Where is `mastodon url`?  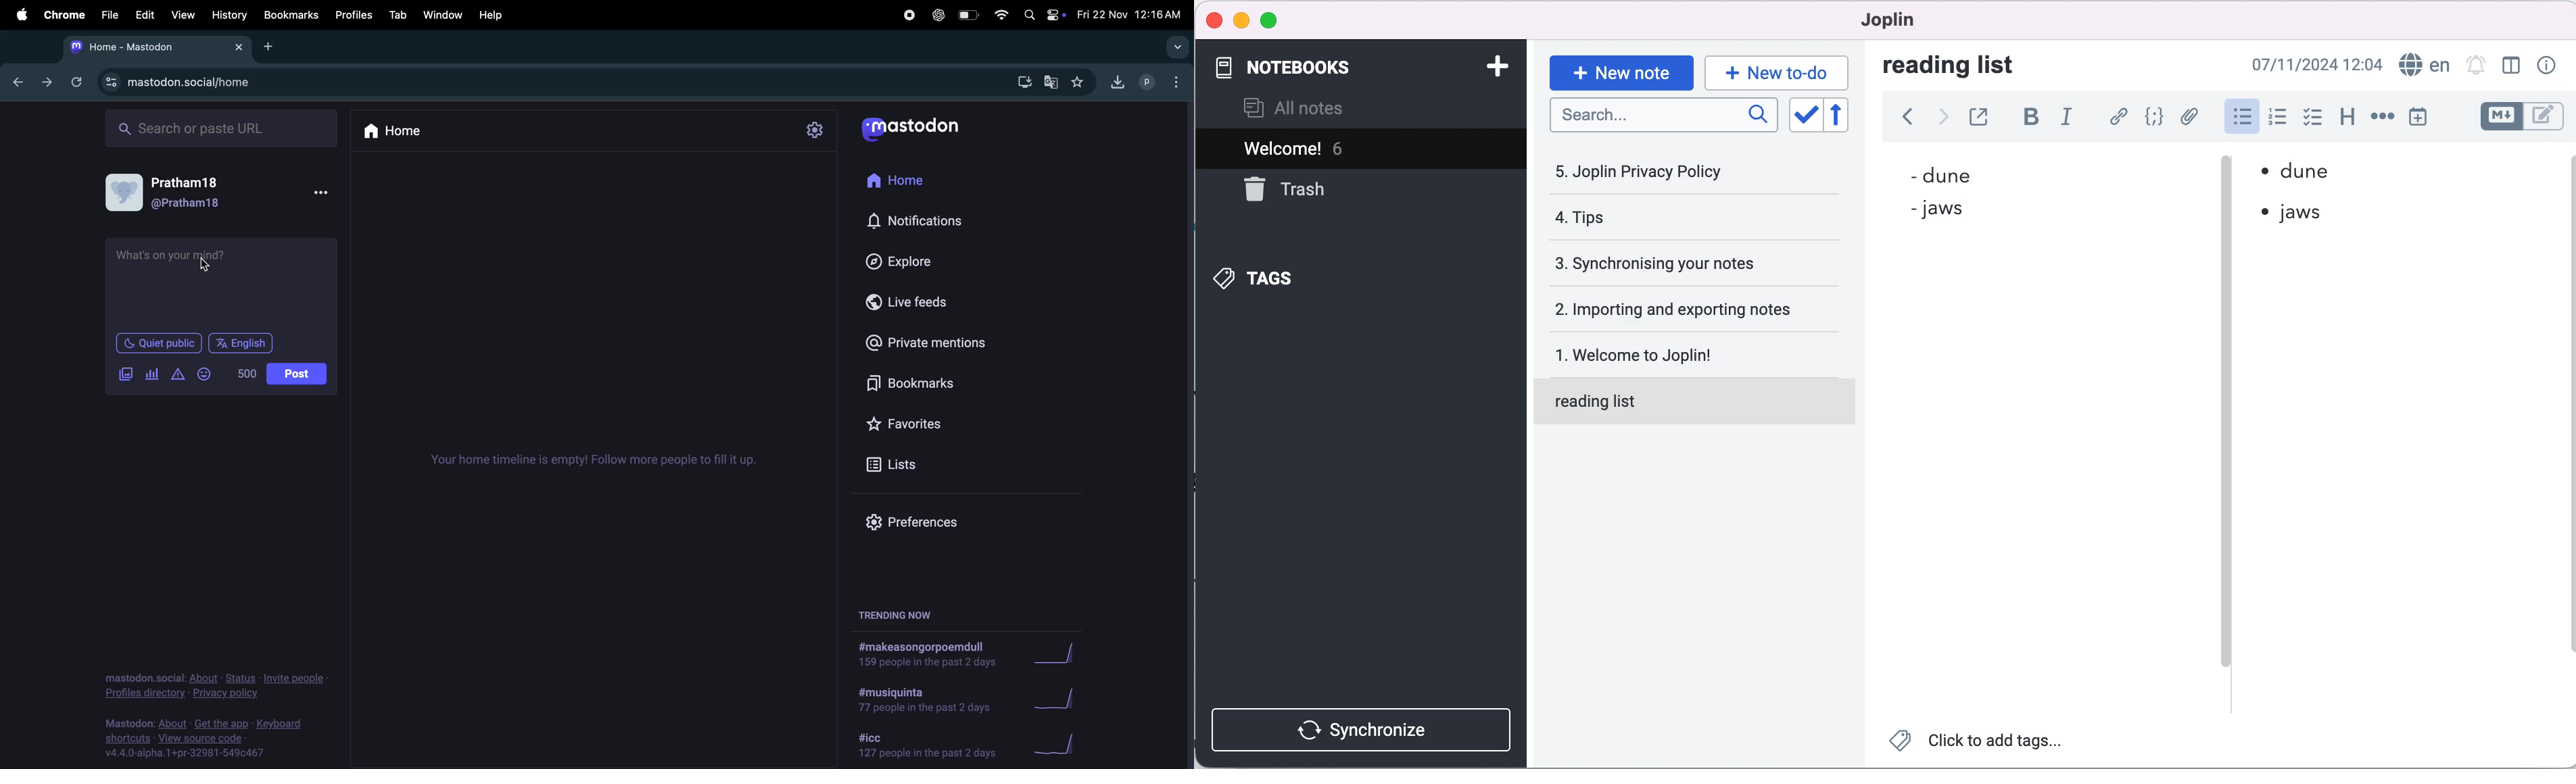 mastodon url is located at coordinates (202, 82).